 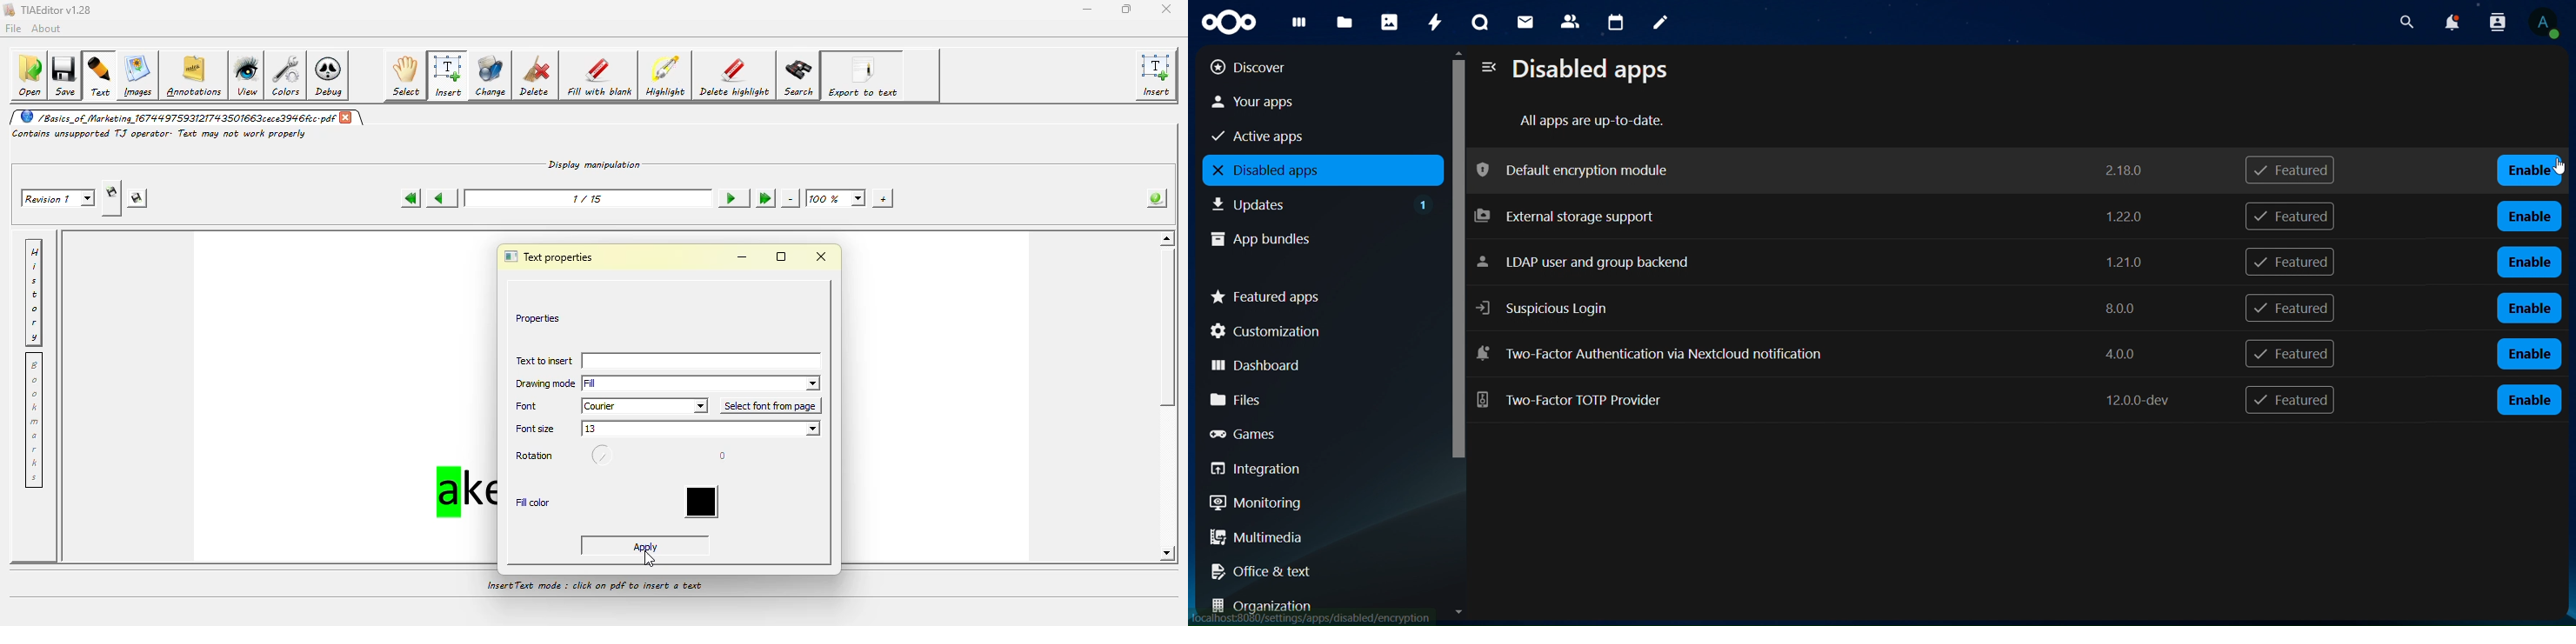 I want to click on two factor TOTP provider, so click(x=1826, y=398).